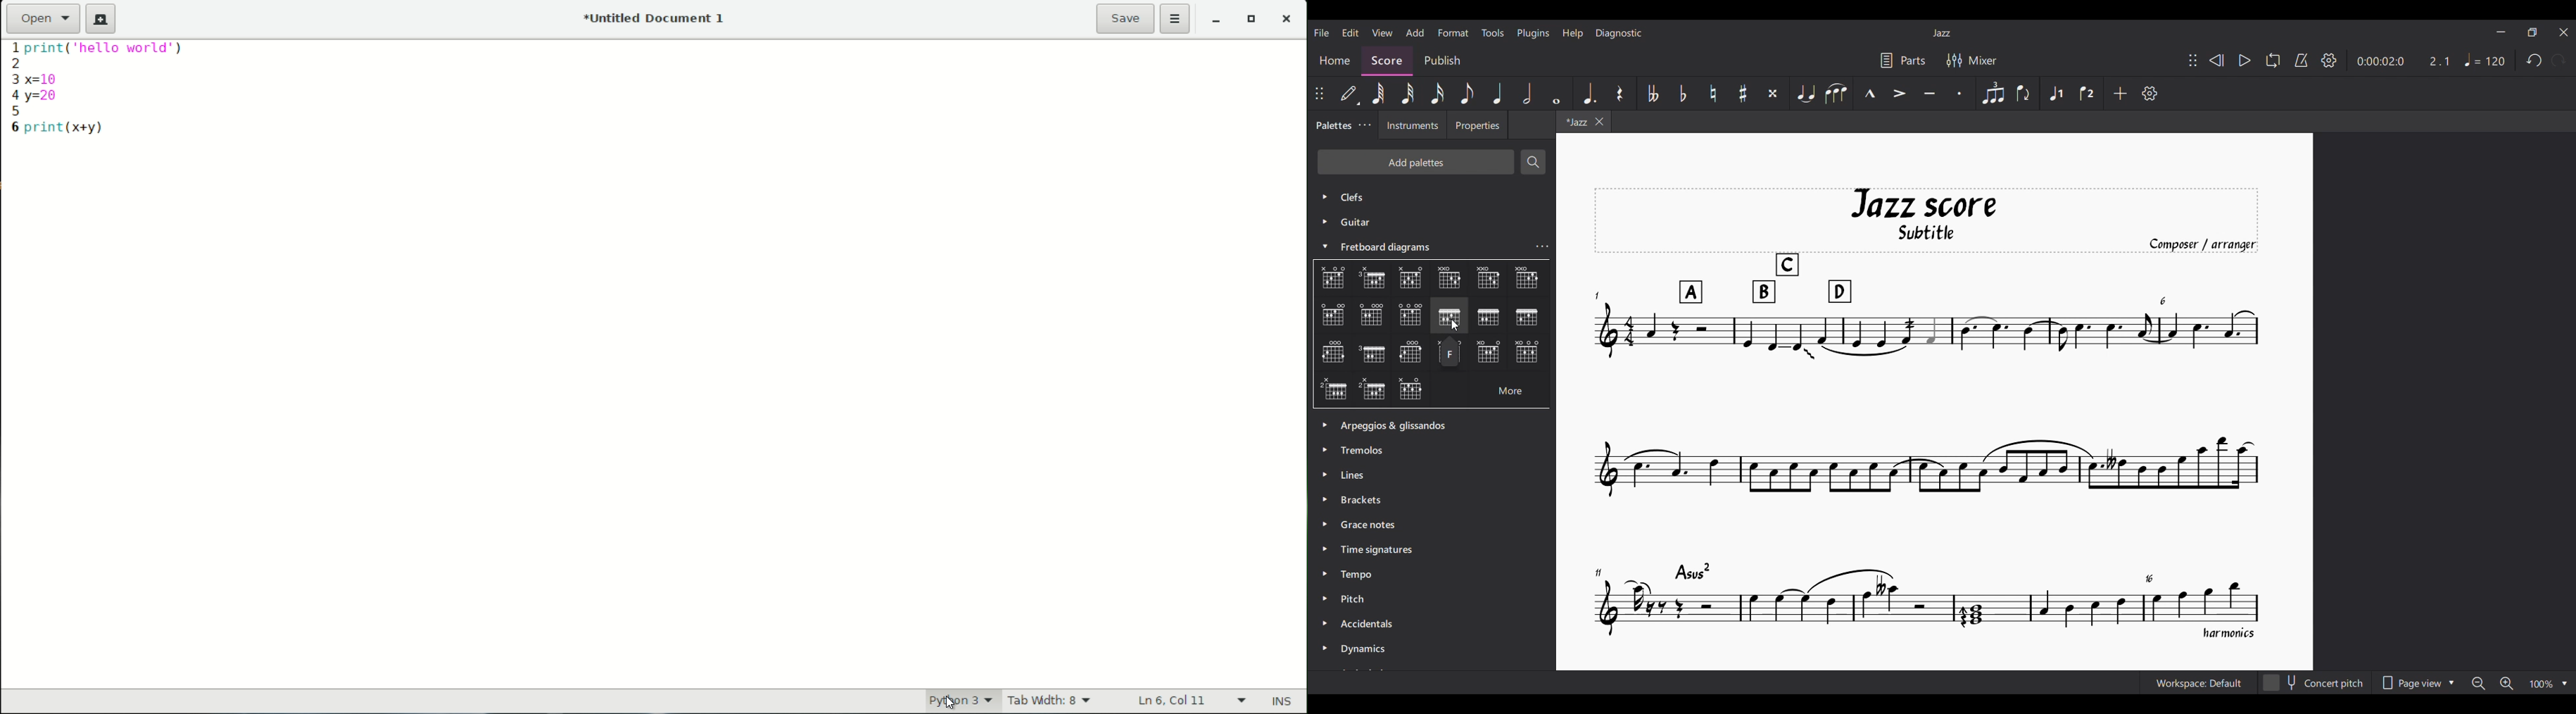 This screenshot has width=2576, height=728. What do you see at coordinates (1332, 353) in the screenshot?
I see `Chart 12` at bounding box center [1332, 353].